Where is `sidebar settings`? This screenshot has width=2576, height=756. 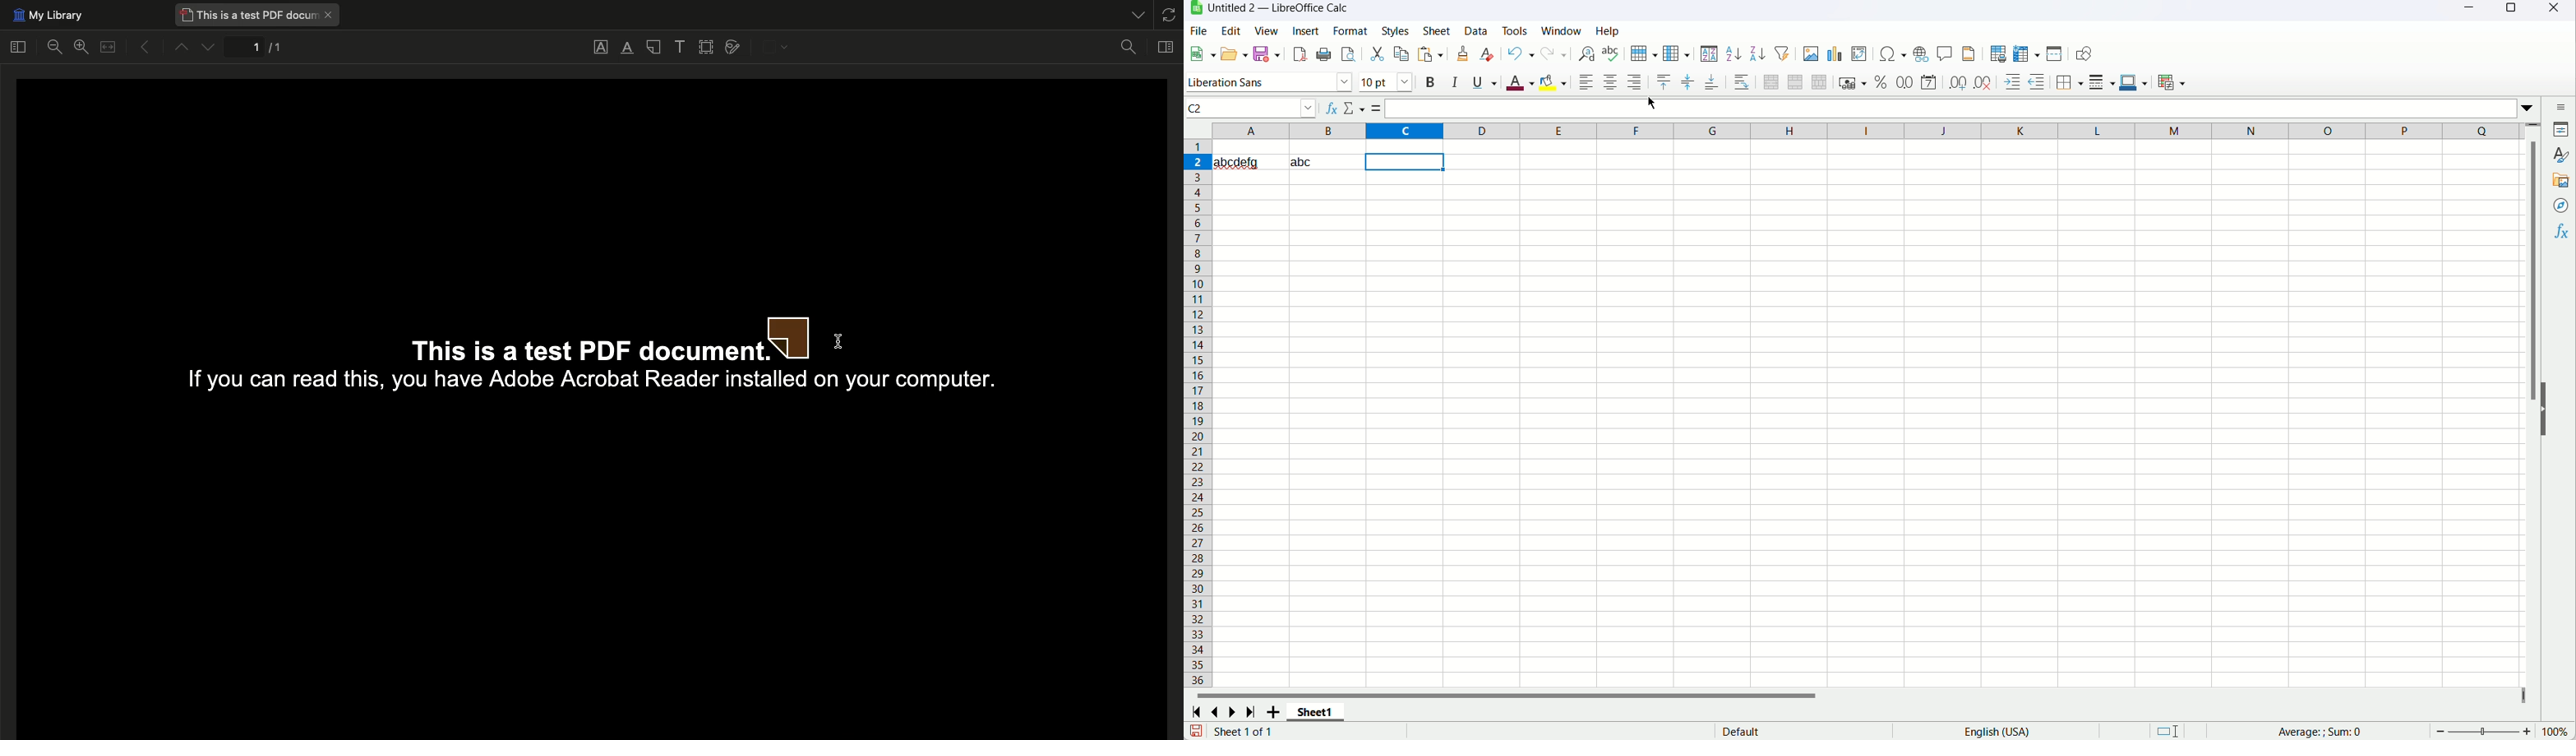
sidebar settings is located at coordinates (2560, 107).